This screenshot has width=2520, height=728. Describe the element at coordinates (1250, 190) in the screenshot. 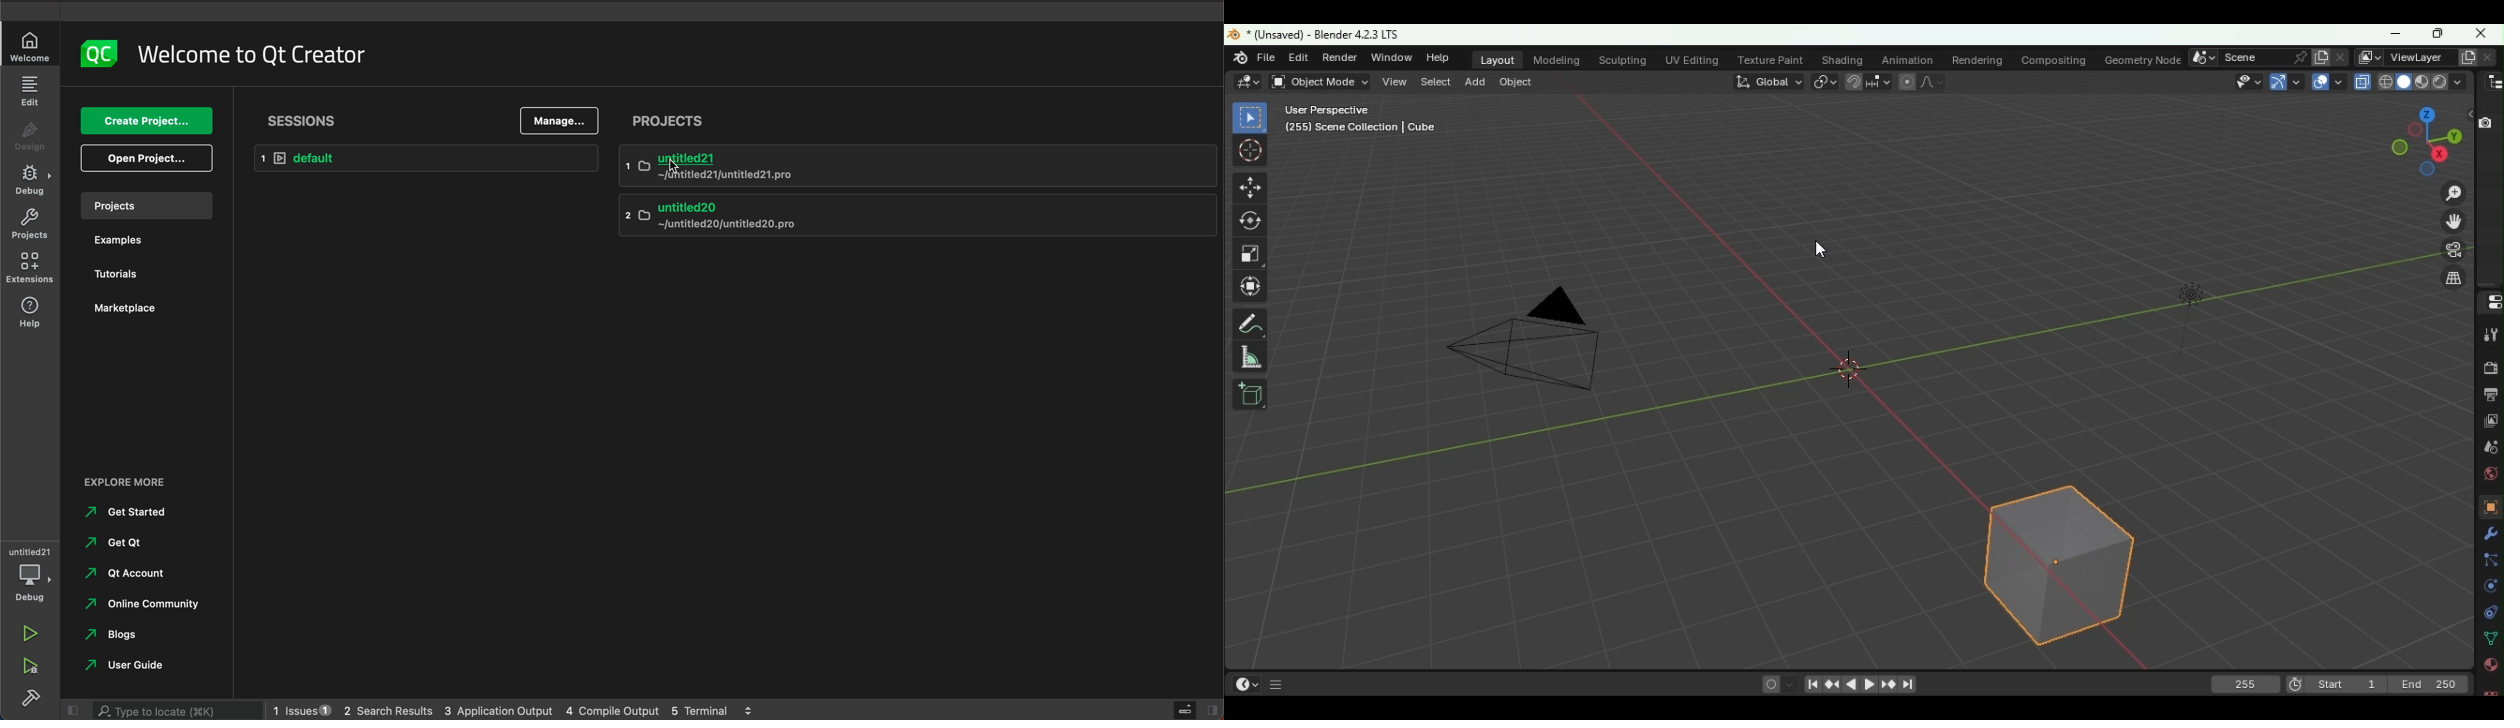

I see `Move` at that location.